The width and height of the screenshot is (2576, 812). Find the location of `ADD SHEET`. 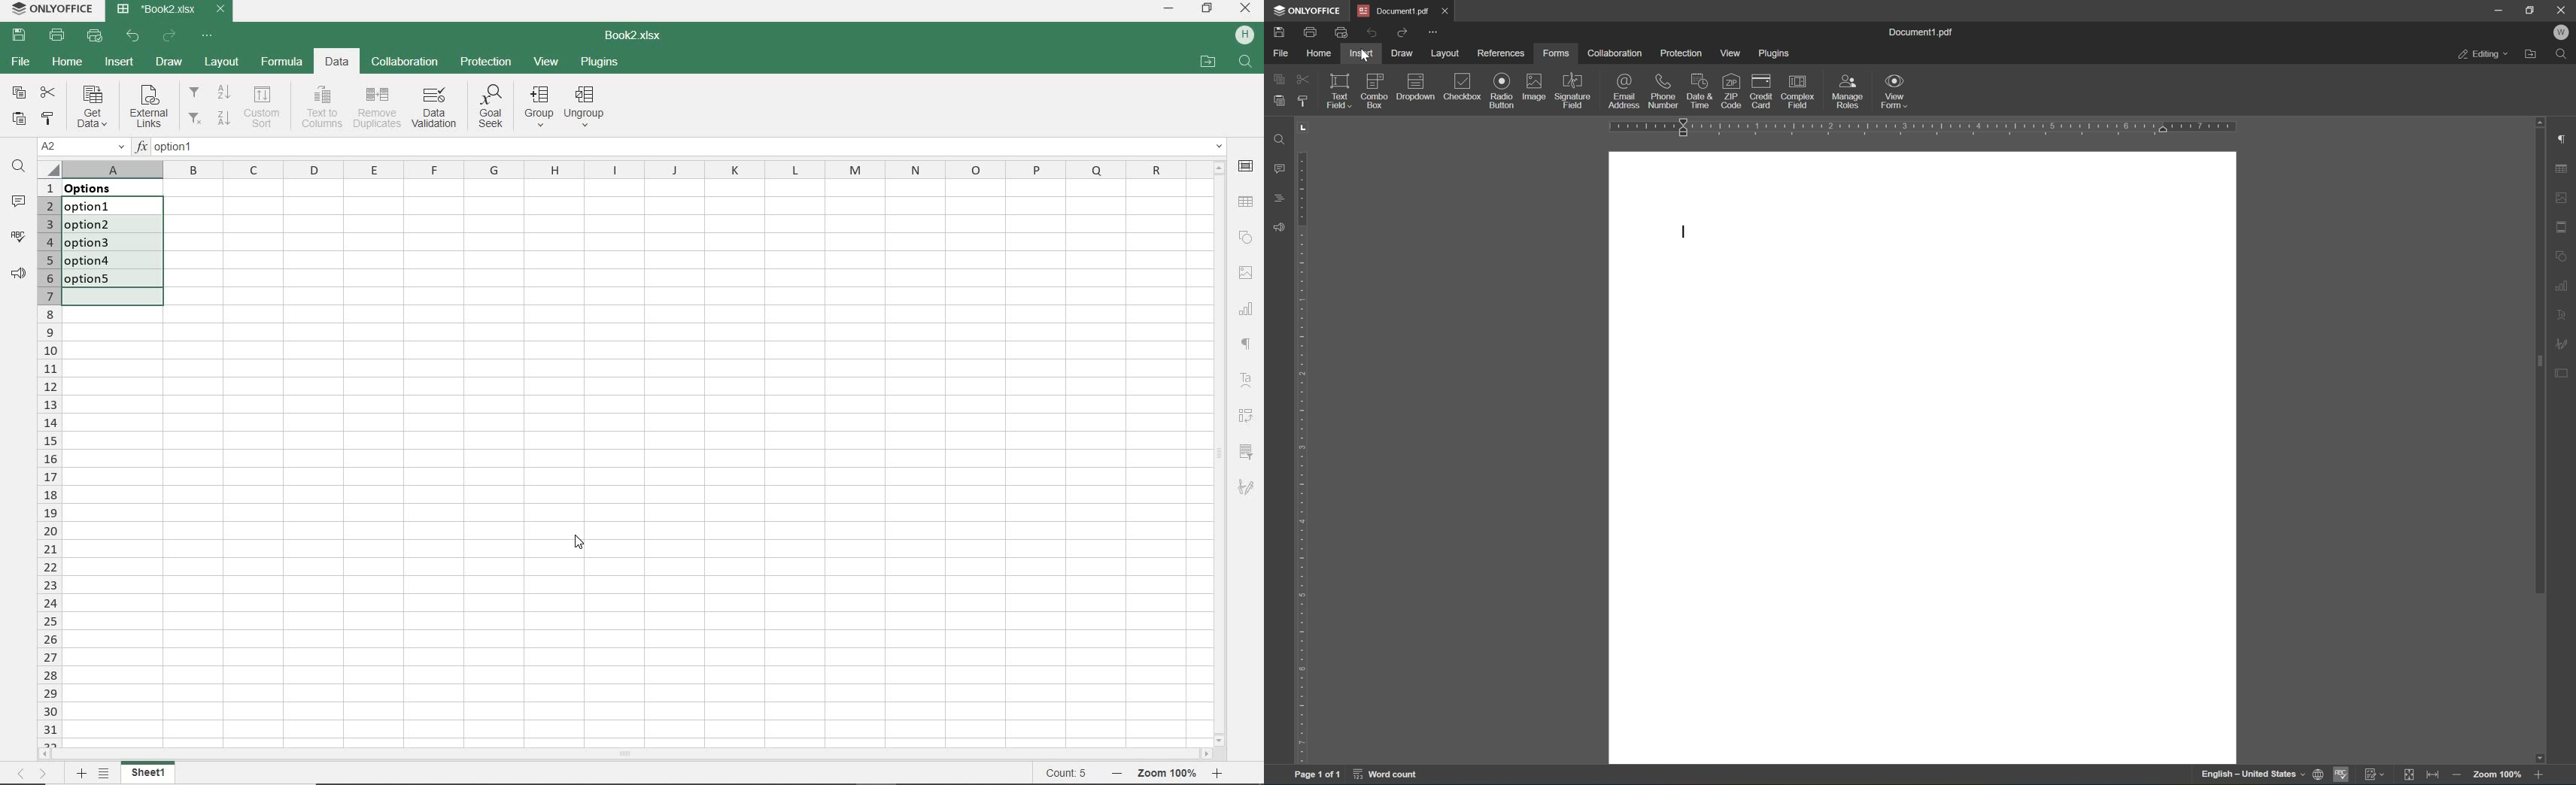

ADD SHEET is located at coordinates (81, 774).